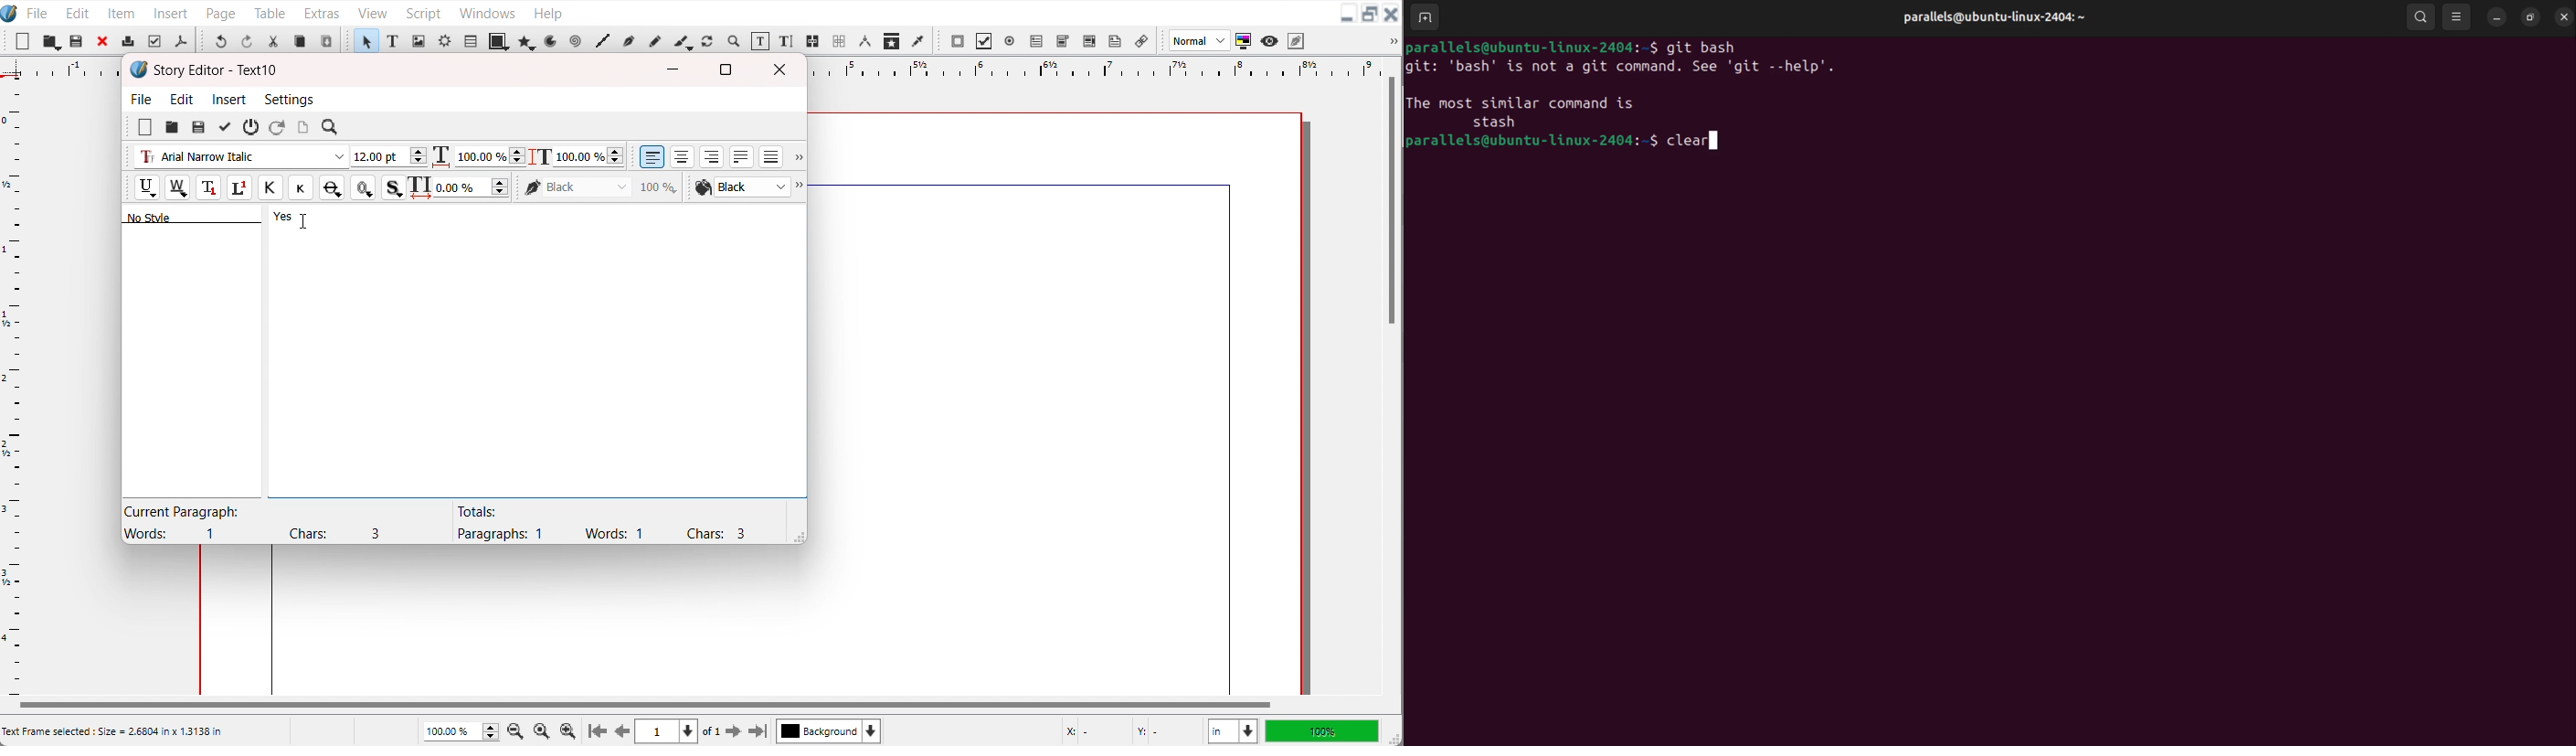 Image resolution: width=2576 pixels, height=756 pixels. What do you see at coordinates (13, 384) in the screenshot?
I see `Vertical Scale` at bounding box center [13, 384].